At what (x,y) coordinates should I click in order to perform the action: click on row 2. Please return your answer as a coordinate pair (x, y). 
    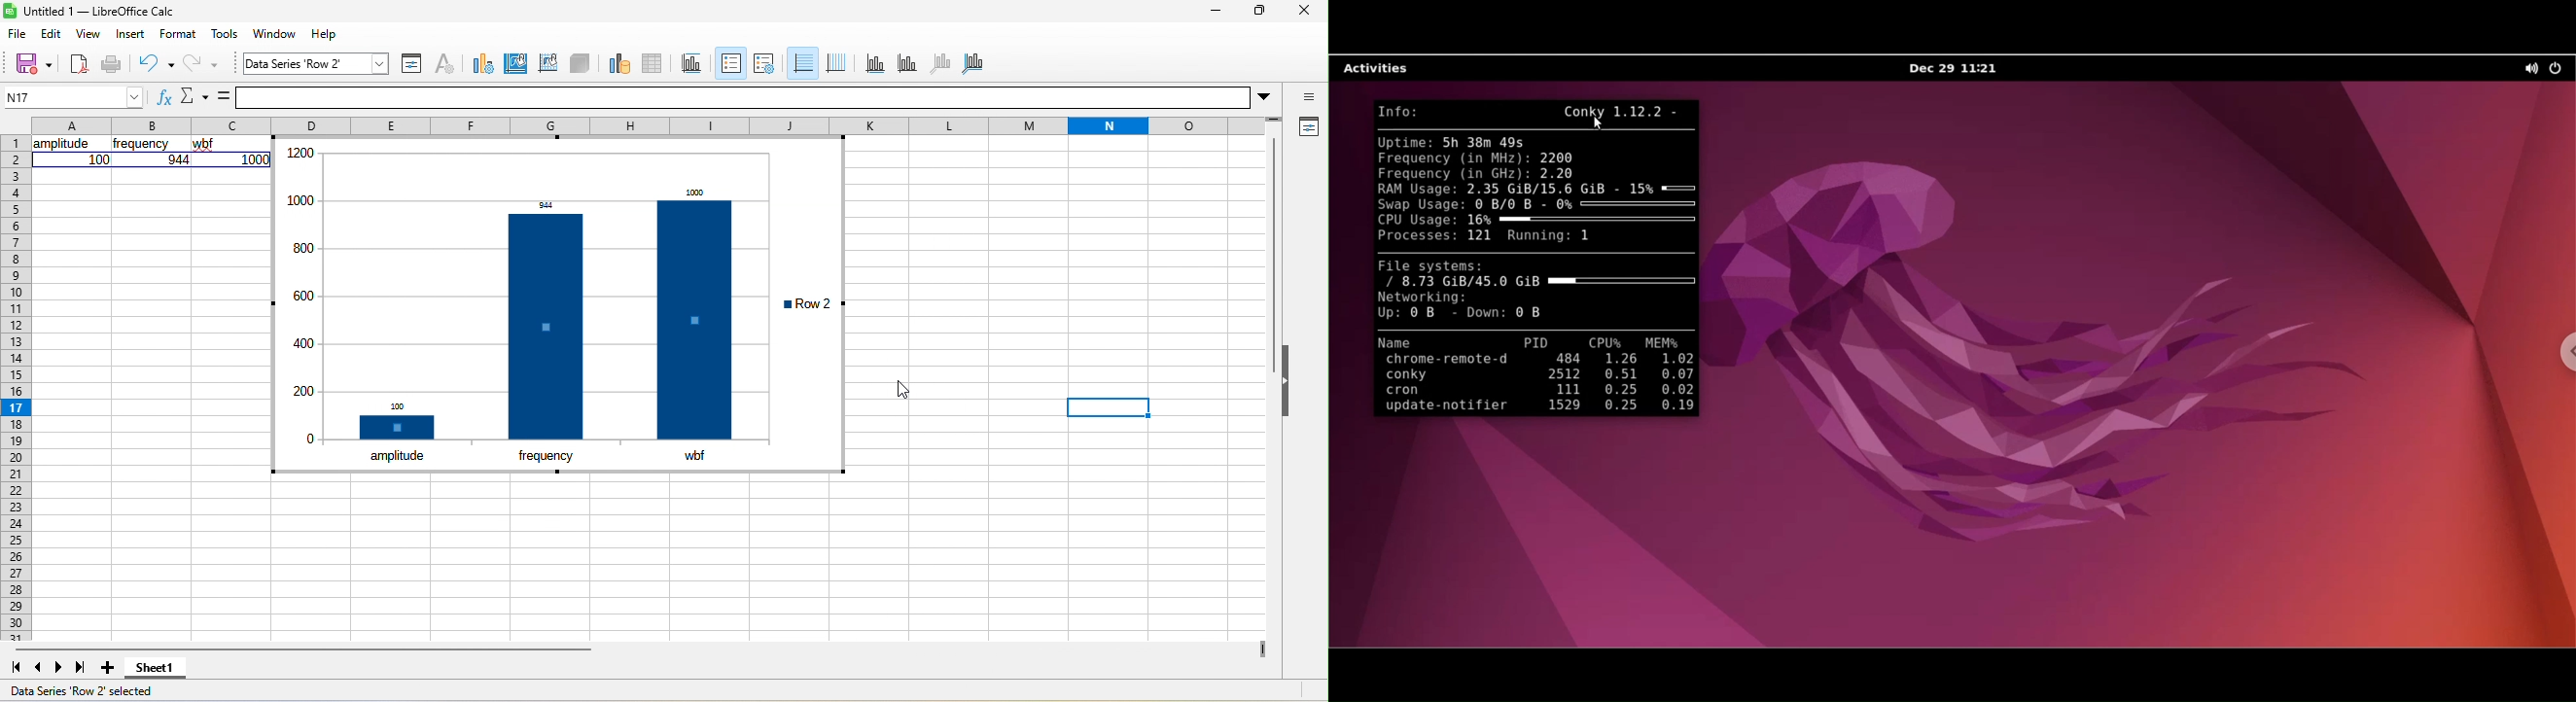
    Looking at the image, I should click on (806, 303).